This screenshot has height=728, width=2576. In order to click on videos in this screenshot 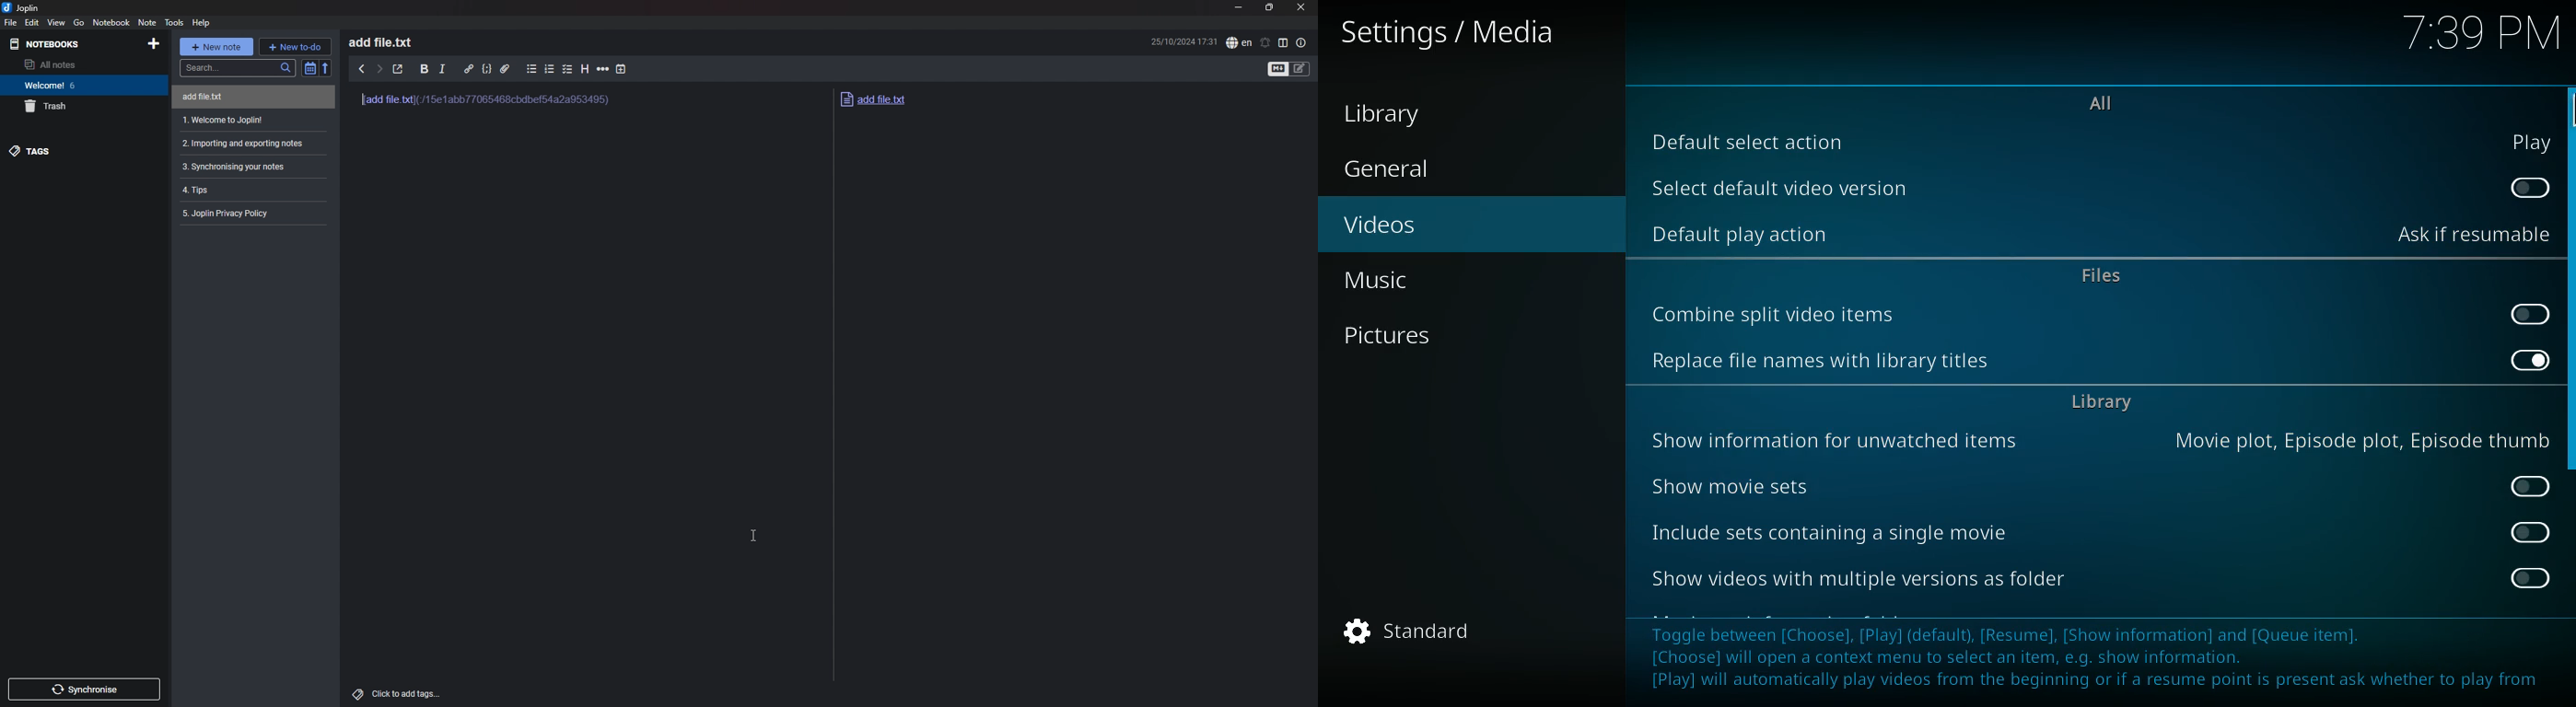, I will do `click(1456, 226)`.